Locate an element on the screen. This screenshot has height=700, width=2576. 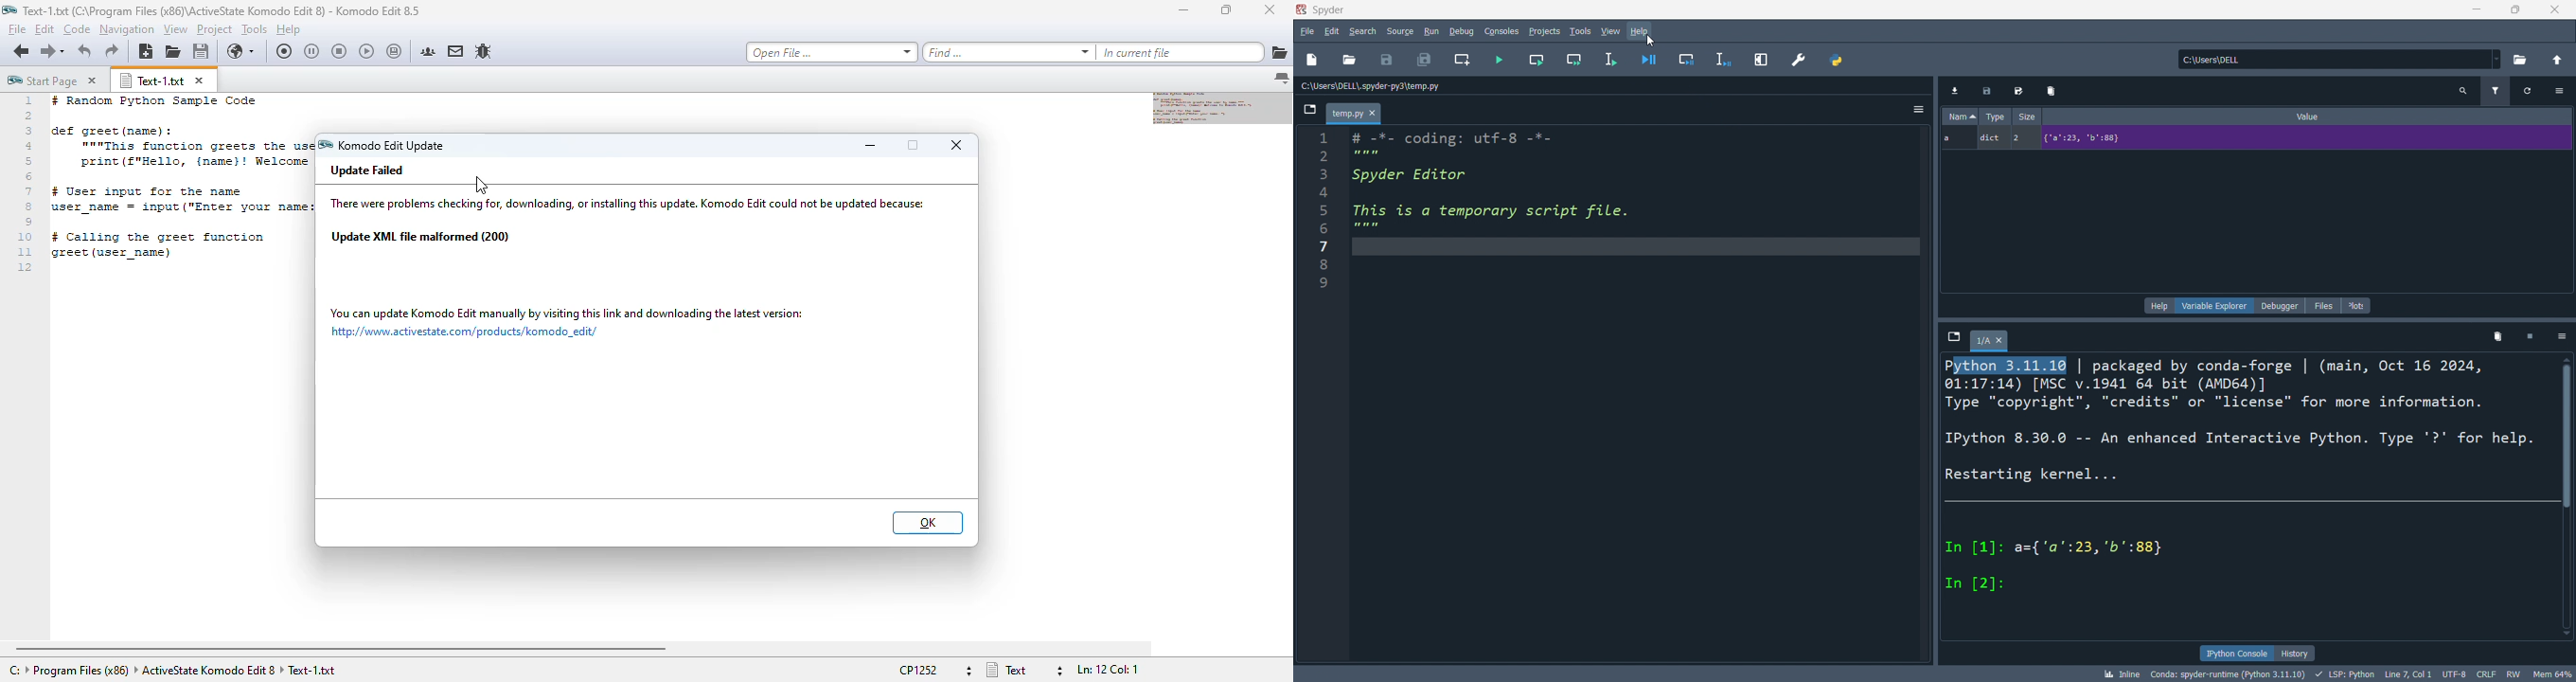
close is located at coordinates (2556, 10).